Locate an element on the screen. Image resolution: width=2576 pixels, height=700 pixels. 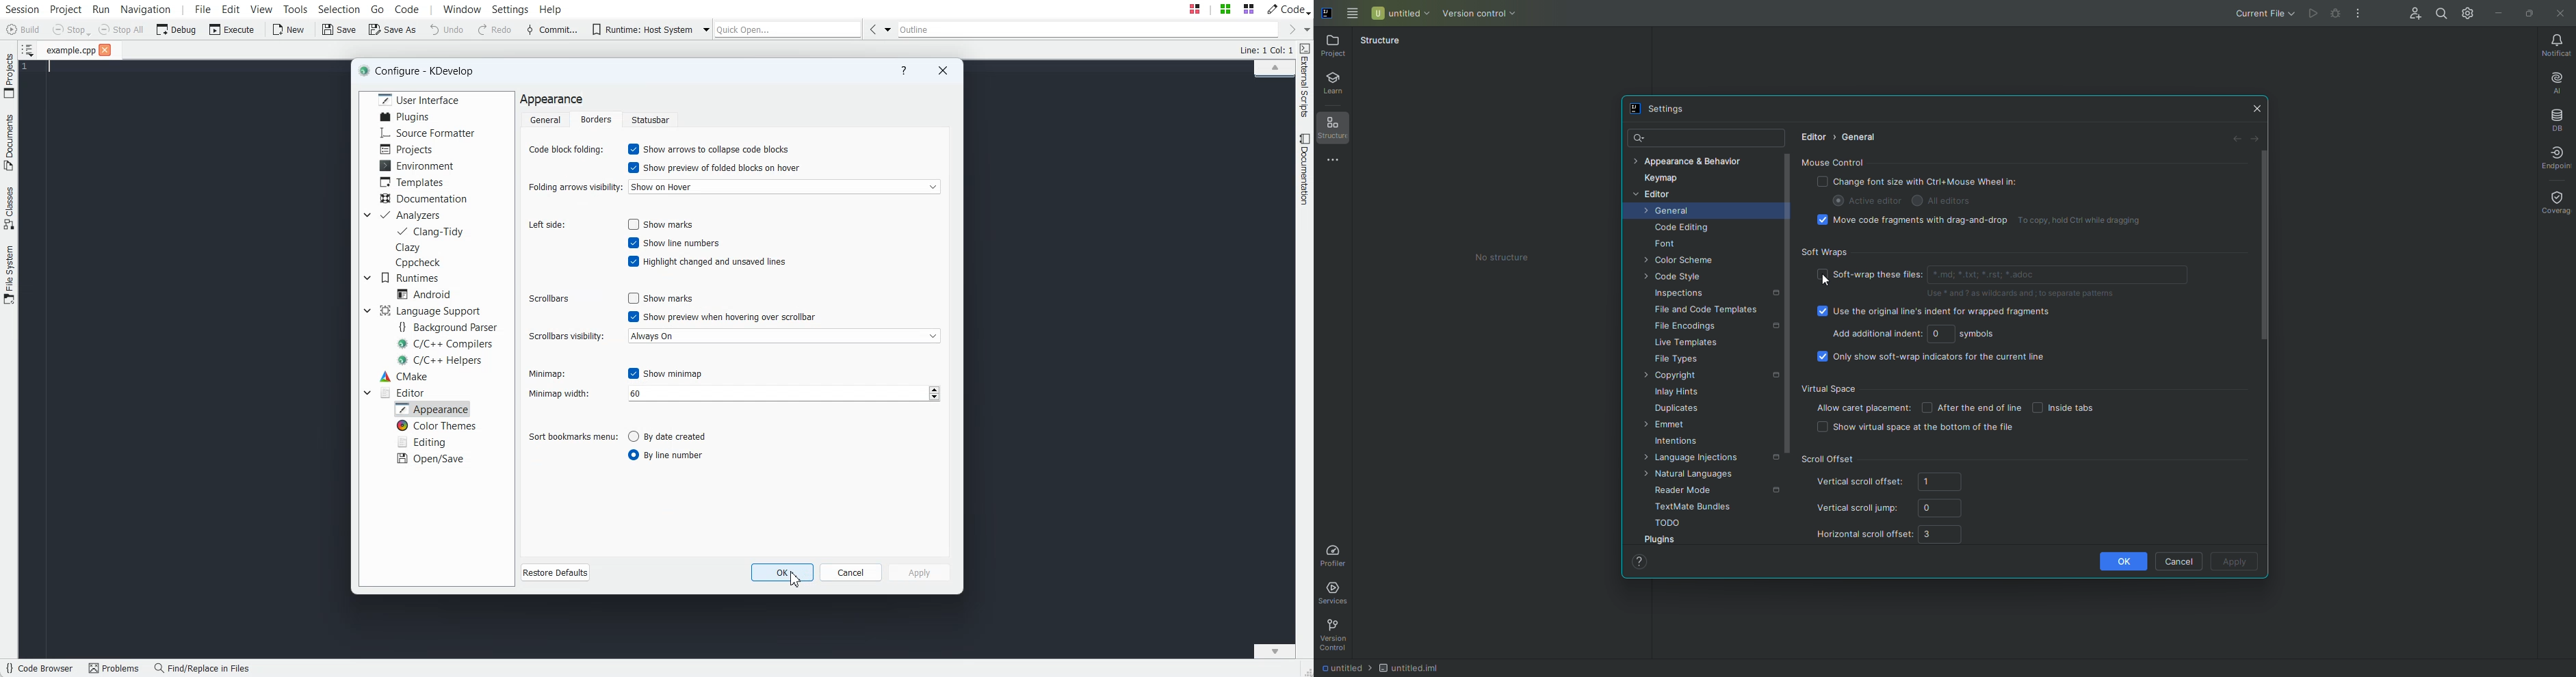
Untitled.iml is located at coordinates (1408, 665).